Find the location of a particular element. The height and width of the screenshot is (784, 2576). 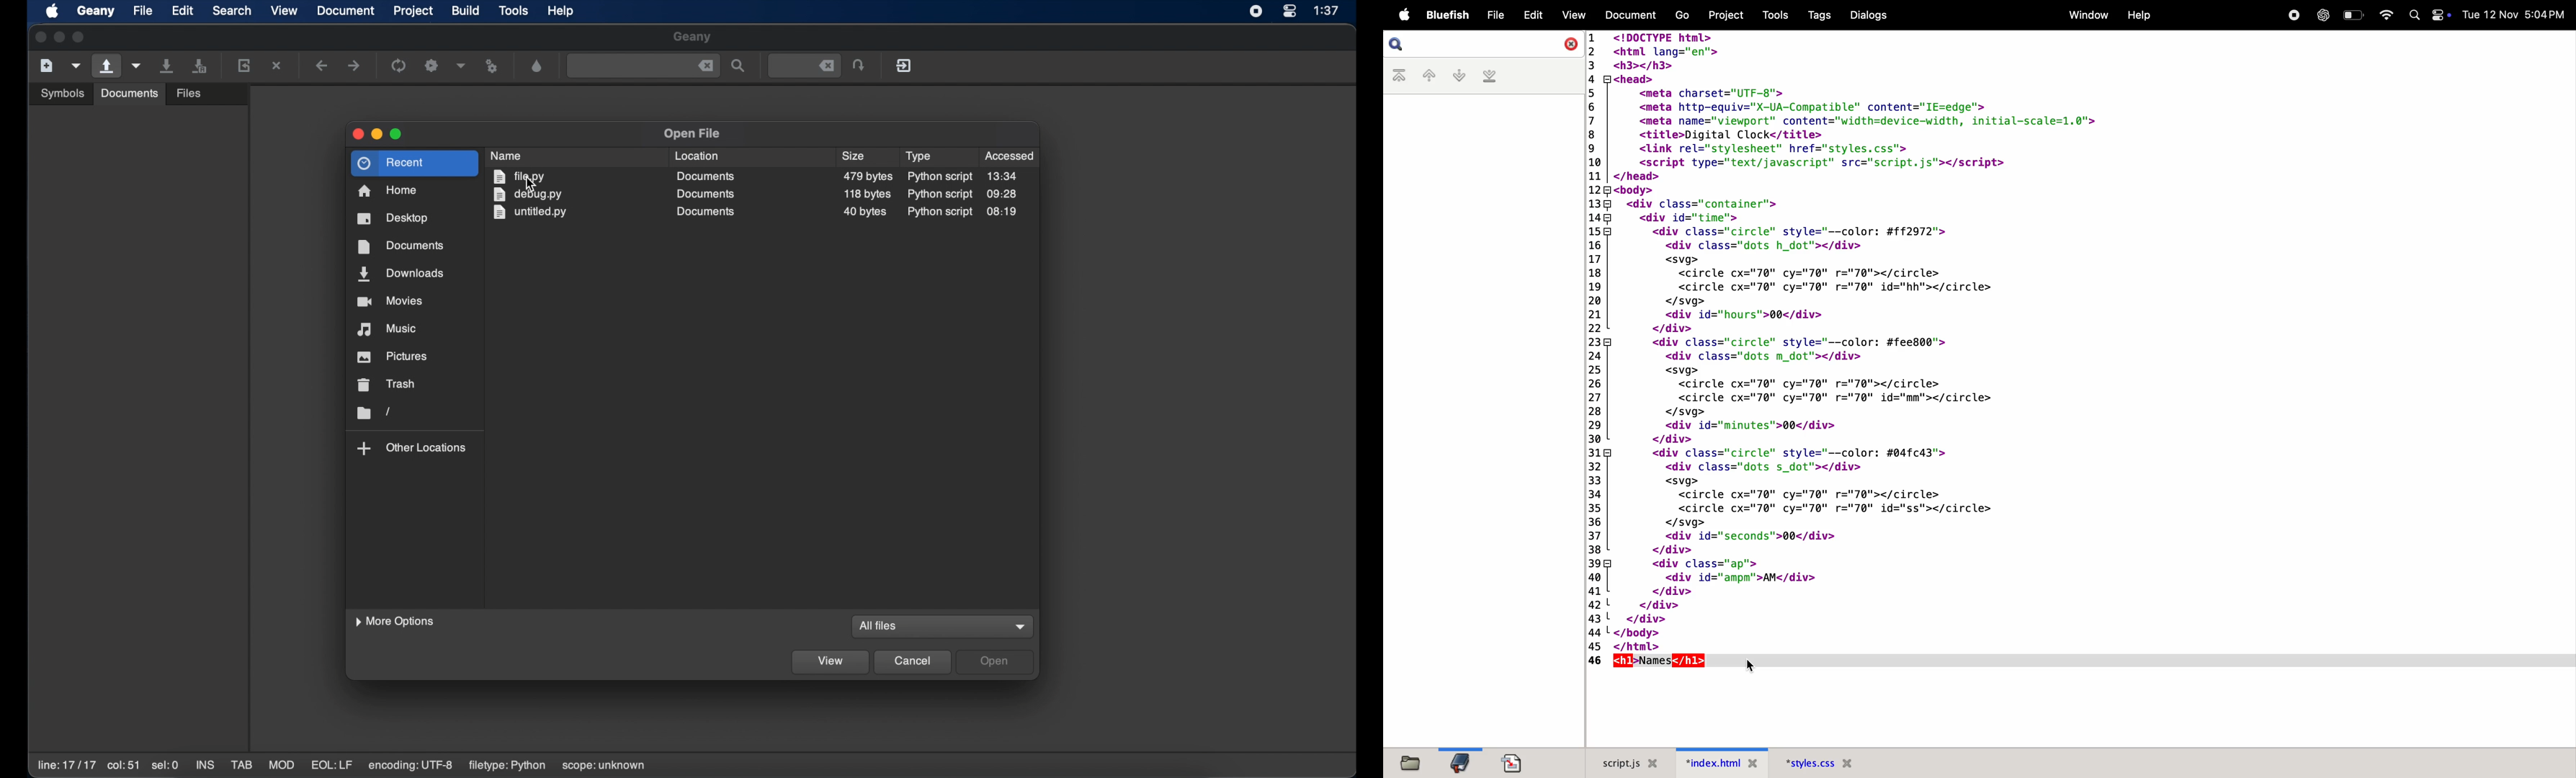

cancel is located at coordinates (913, 663).